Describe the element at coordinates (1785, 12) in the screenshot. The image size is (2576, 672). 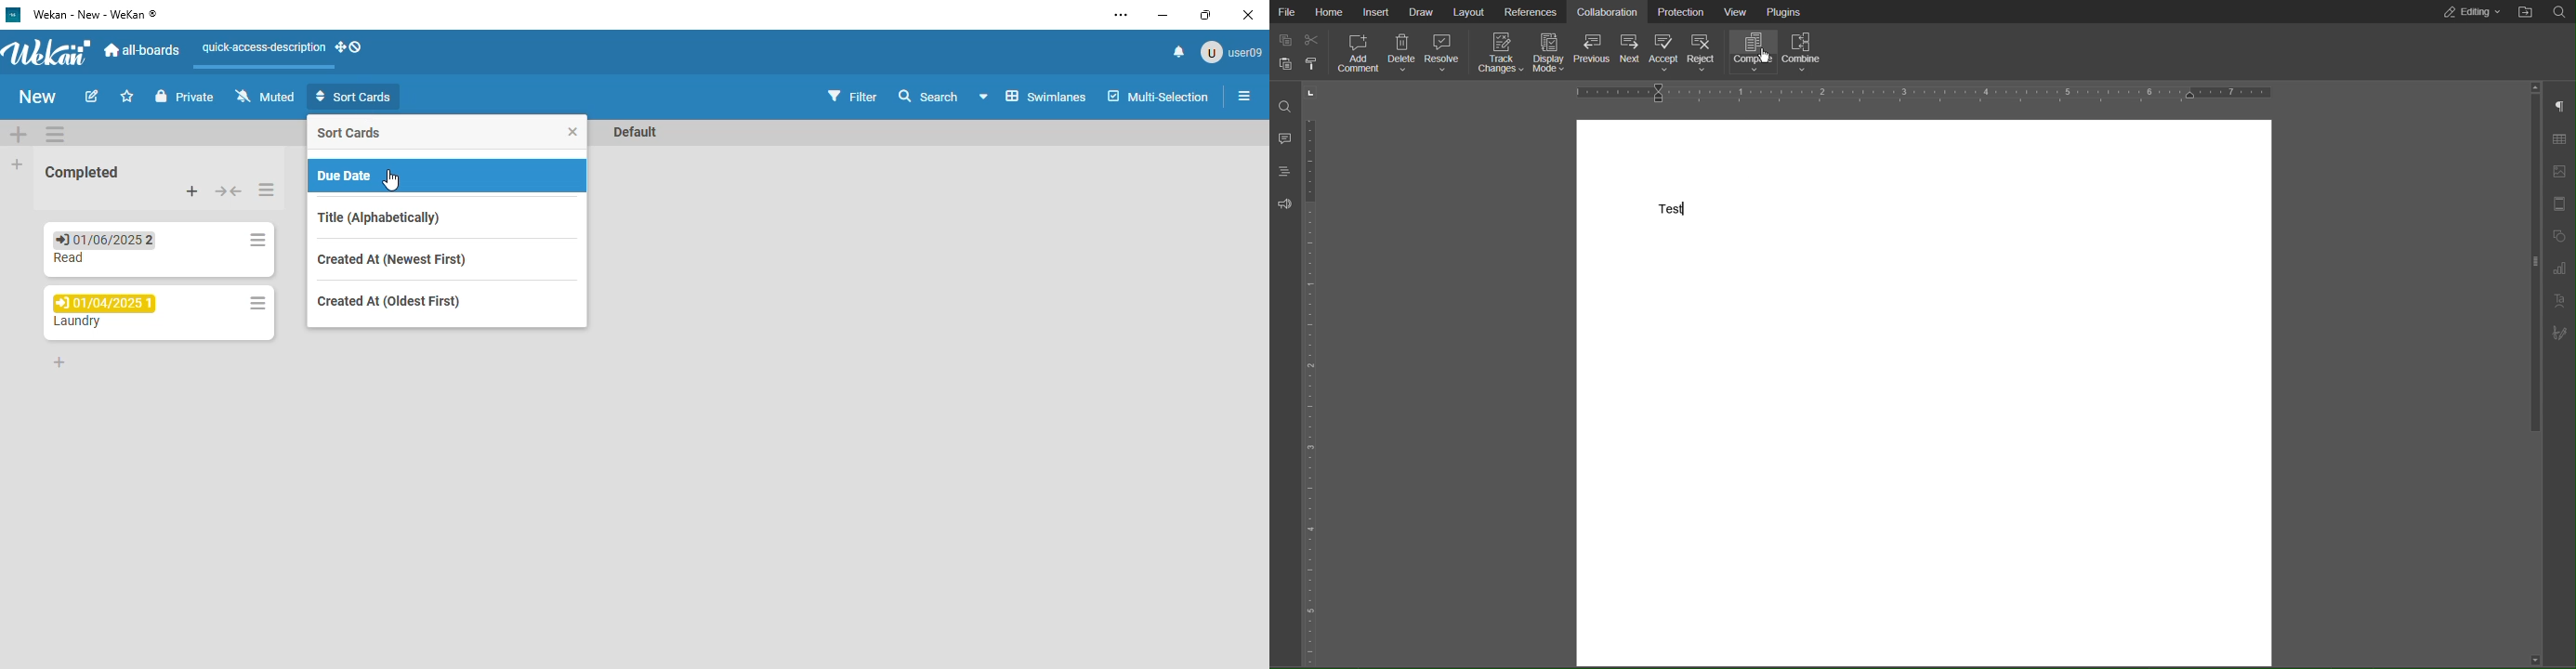
I see `Plugins` at that location.